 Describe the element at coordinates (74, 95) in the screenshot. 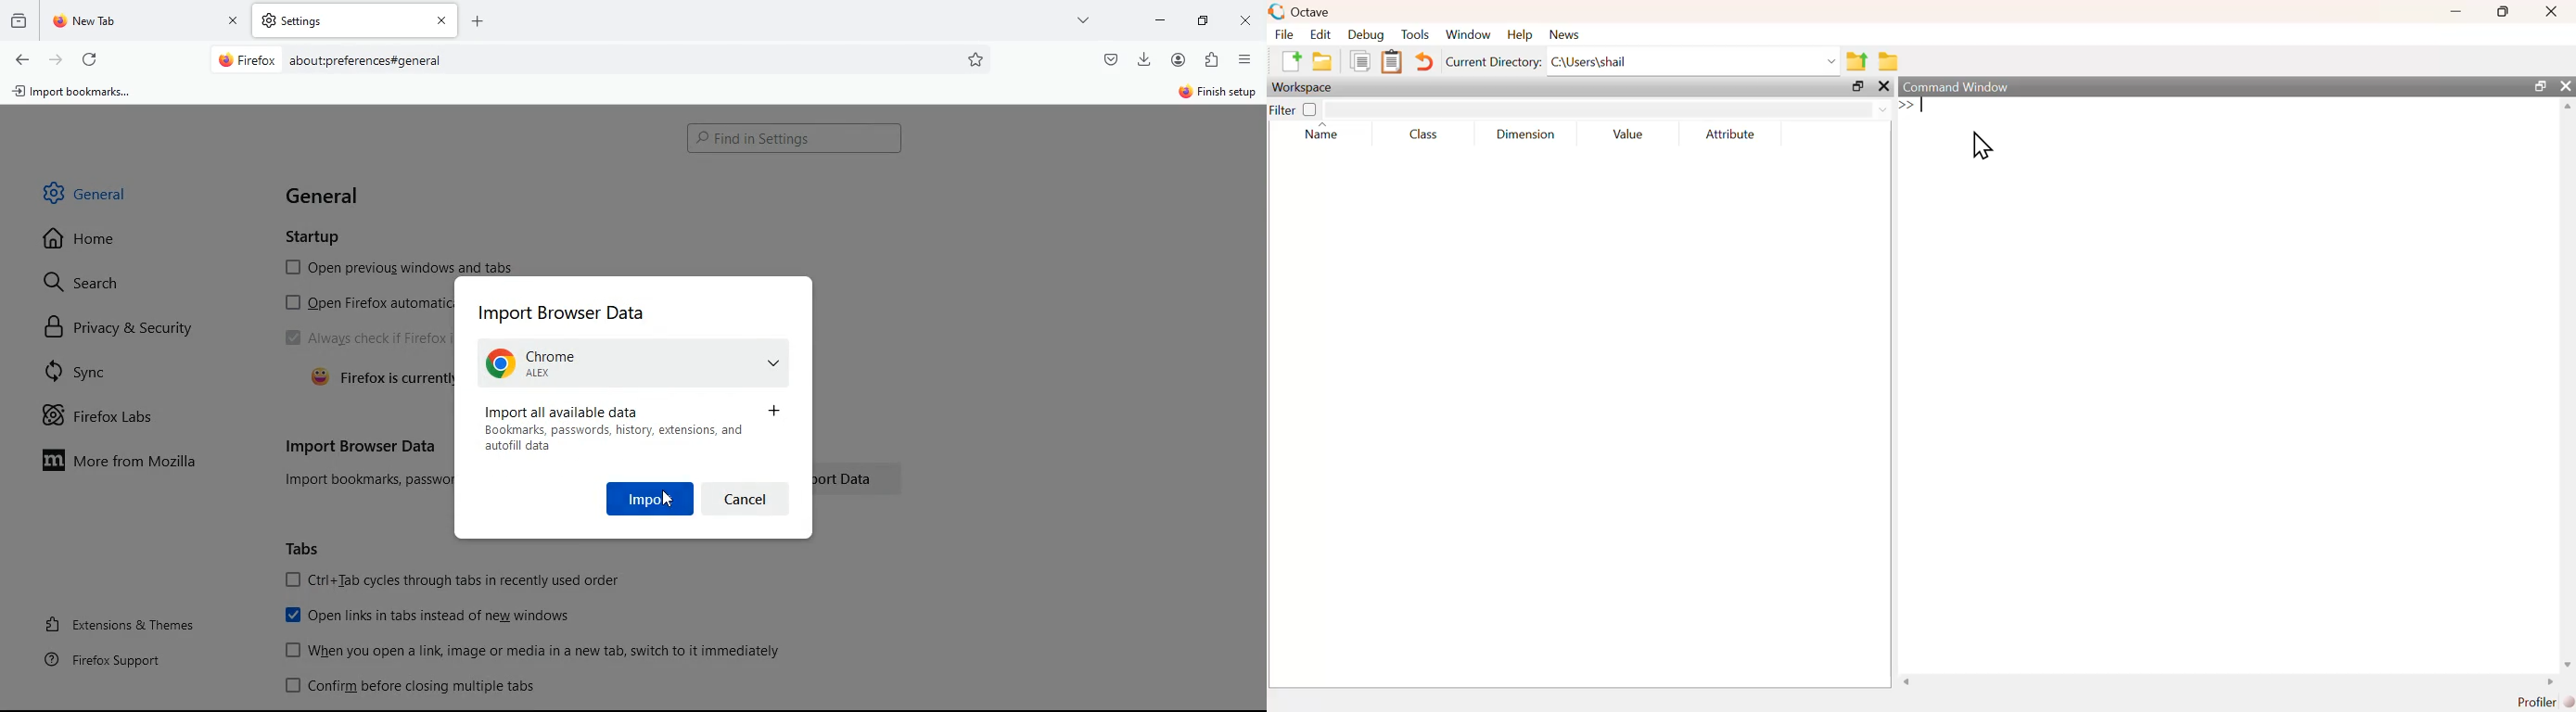

I see `import bookmarks` at that location.